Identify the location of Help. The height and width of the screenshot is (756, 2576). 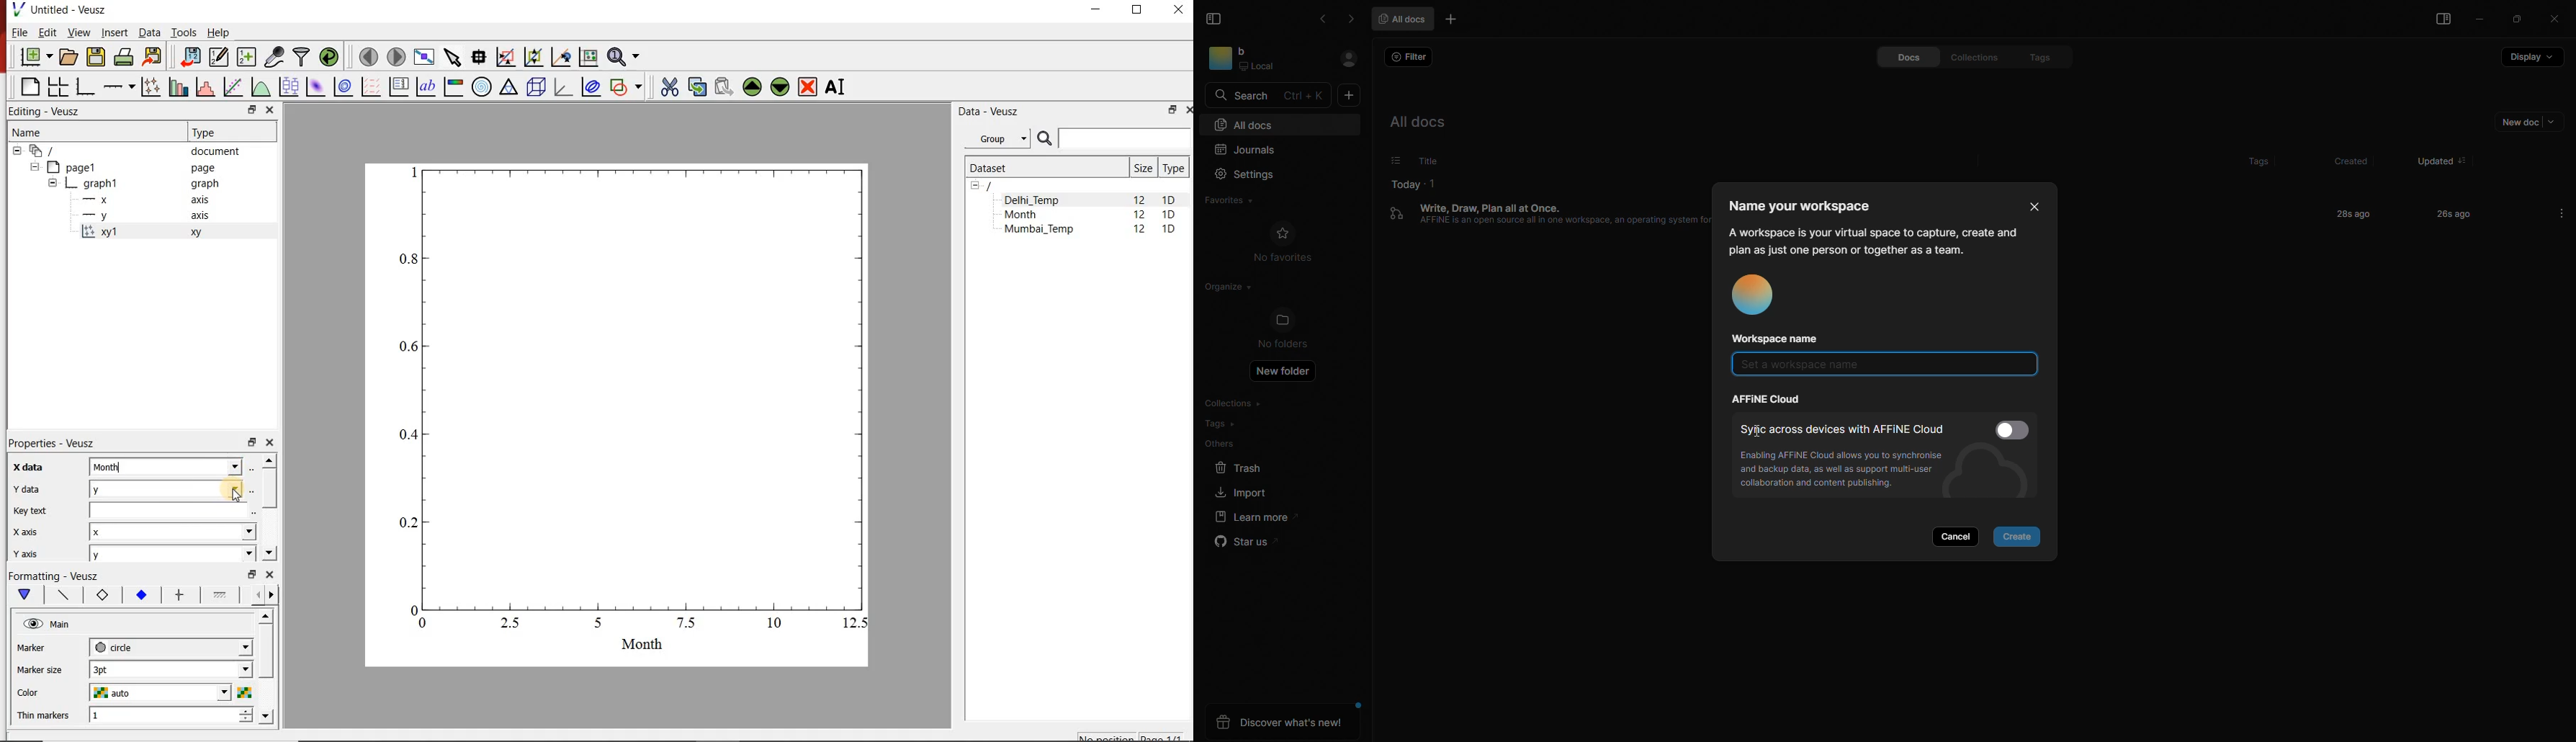
(219, 32).